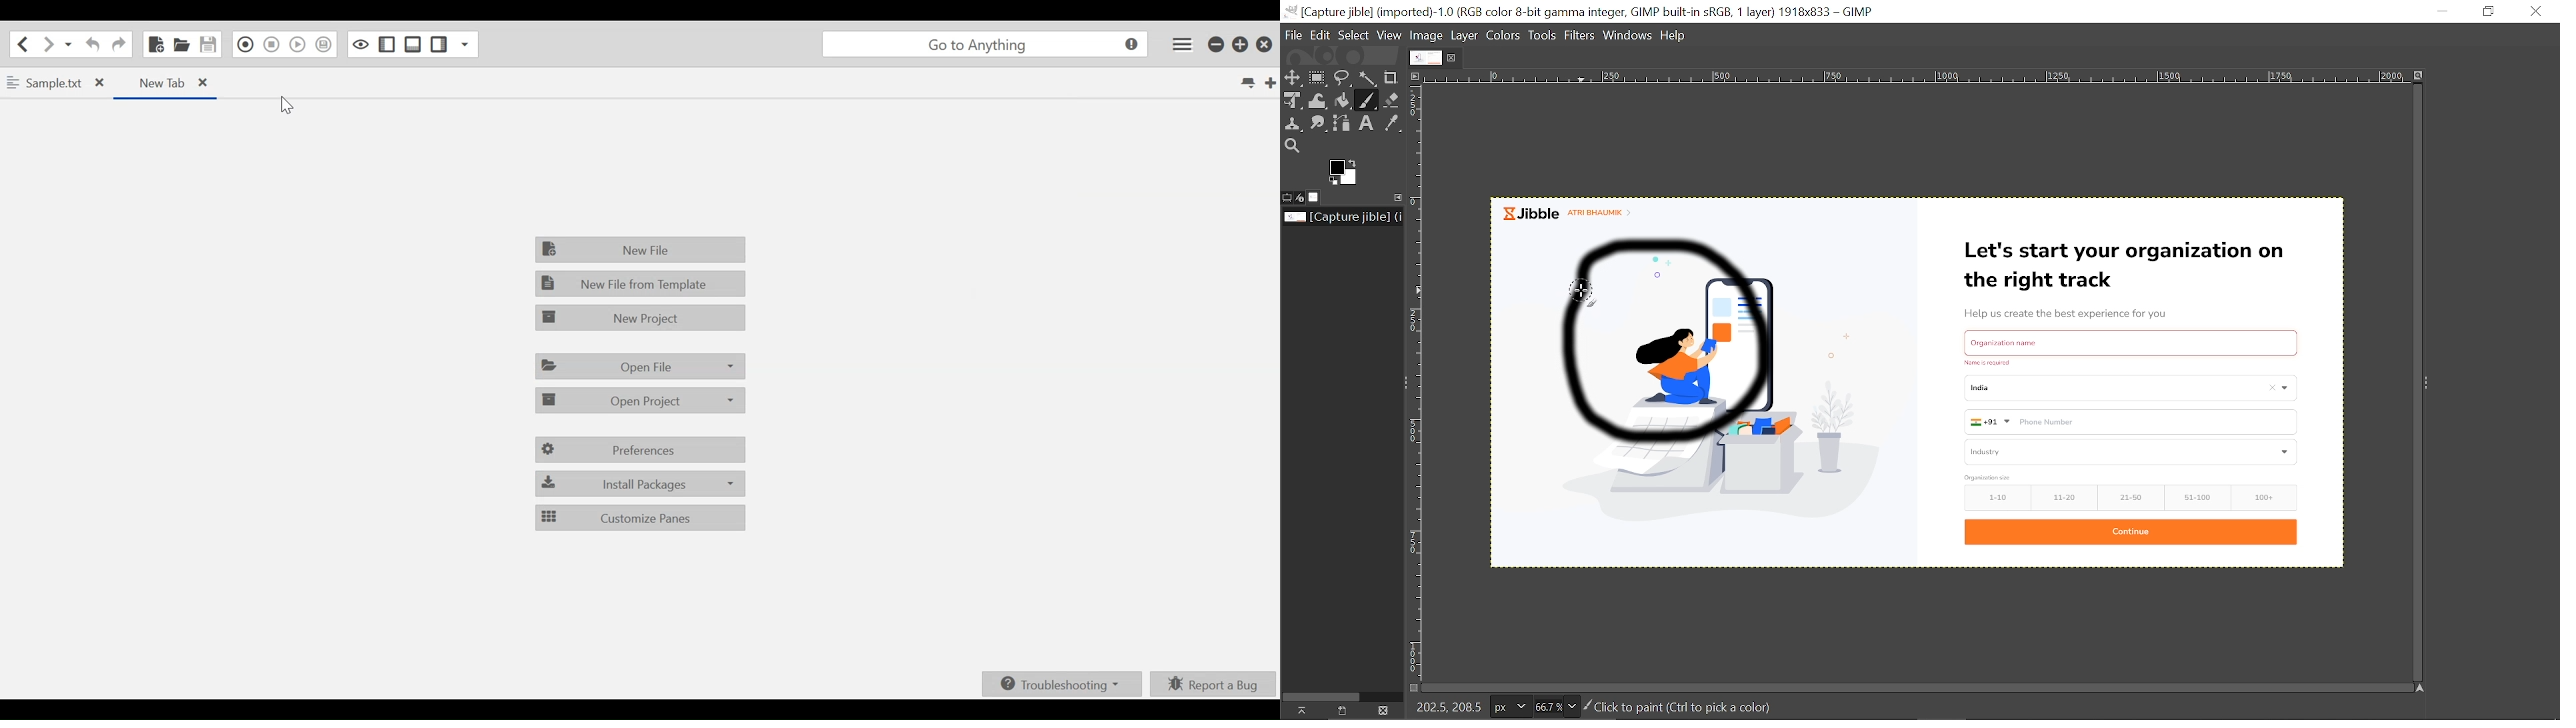 Image resolution: width=2576 pixels, height=728 pixels. I want to click on Minimize, so click(2442, 10).